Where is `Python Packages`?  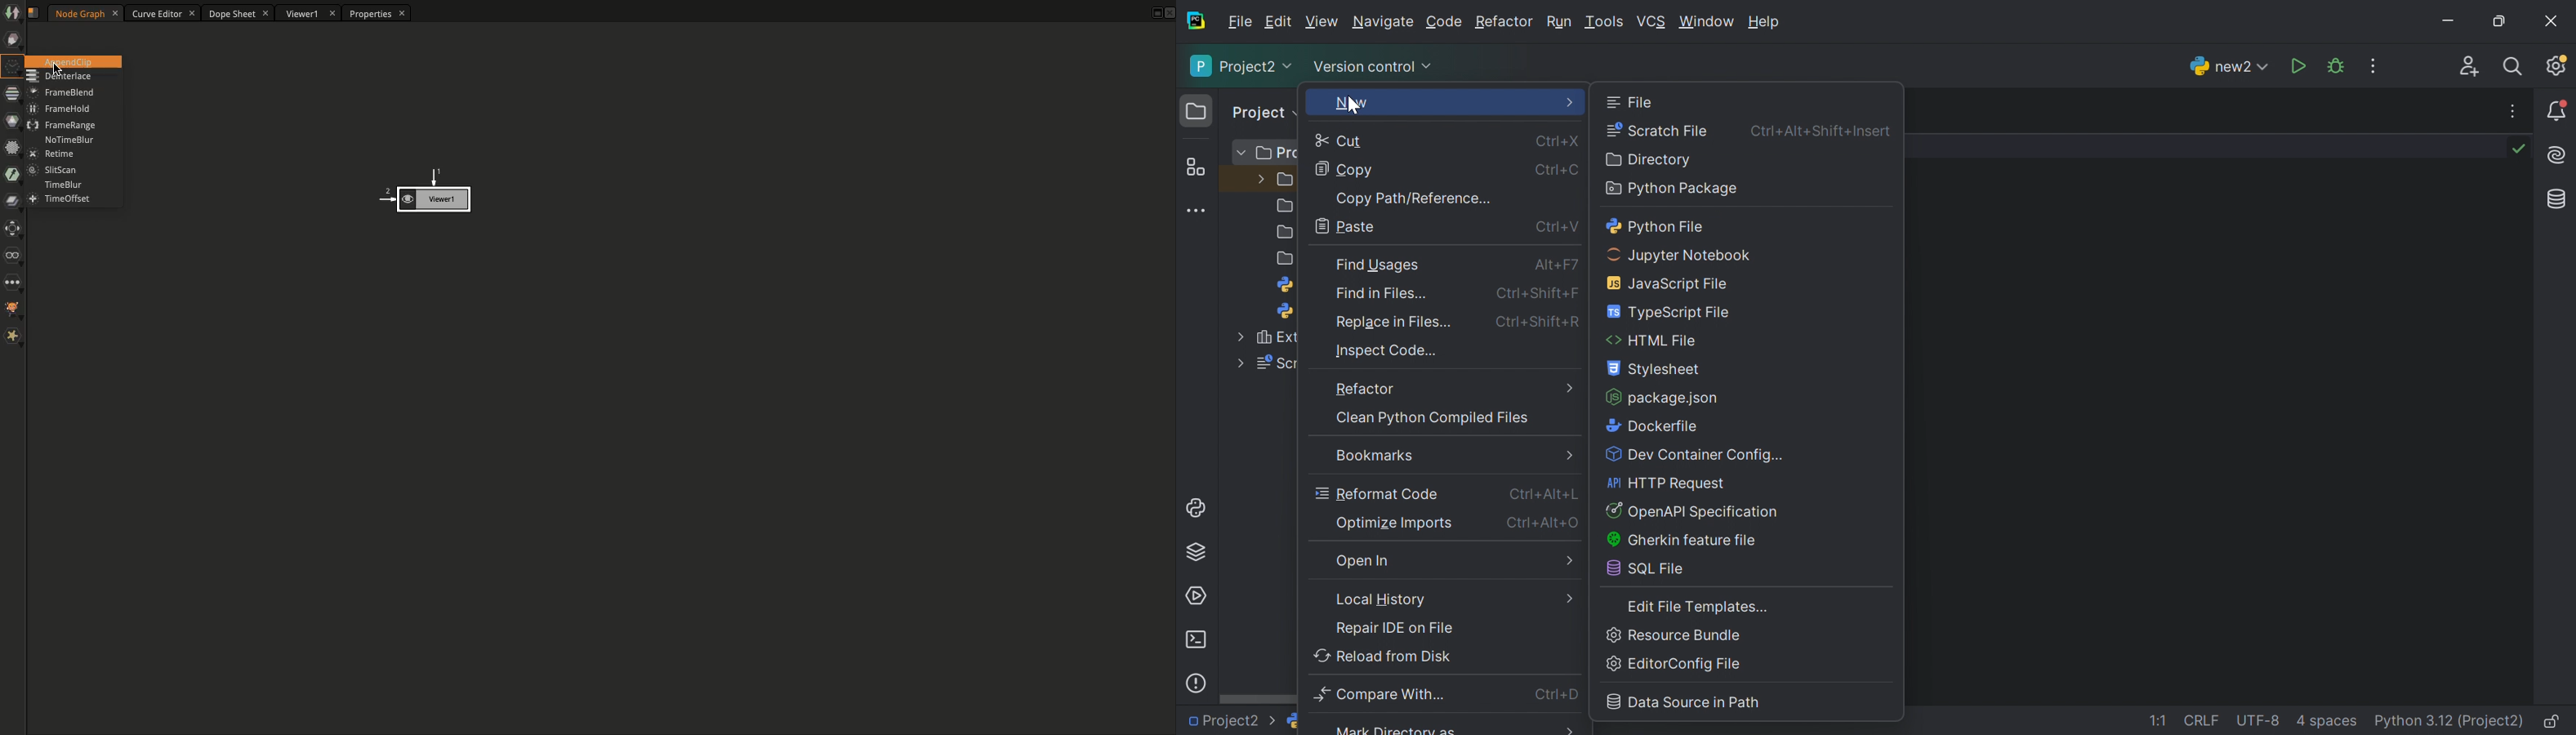
Python Packages is located at coordinates (1202, 555).